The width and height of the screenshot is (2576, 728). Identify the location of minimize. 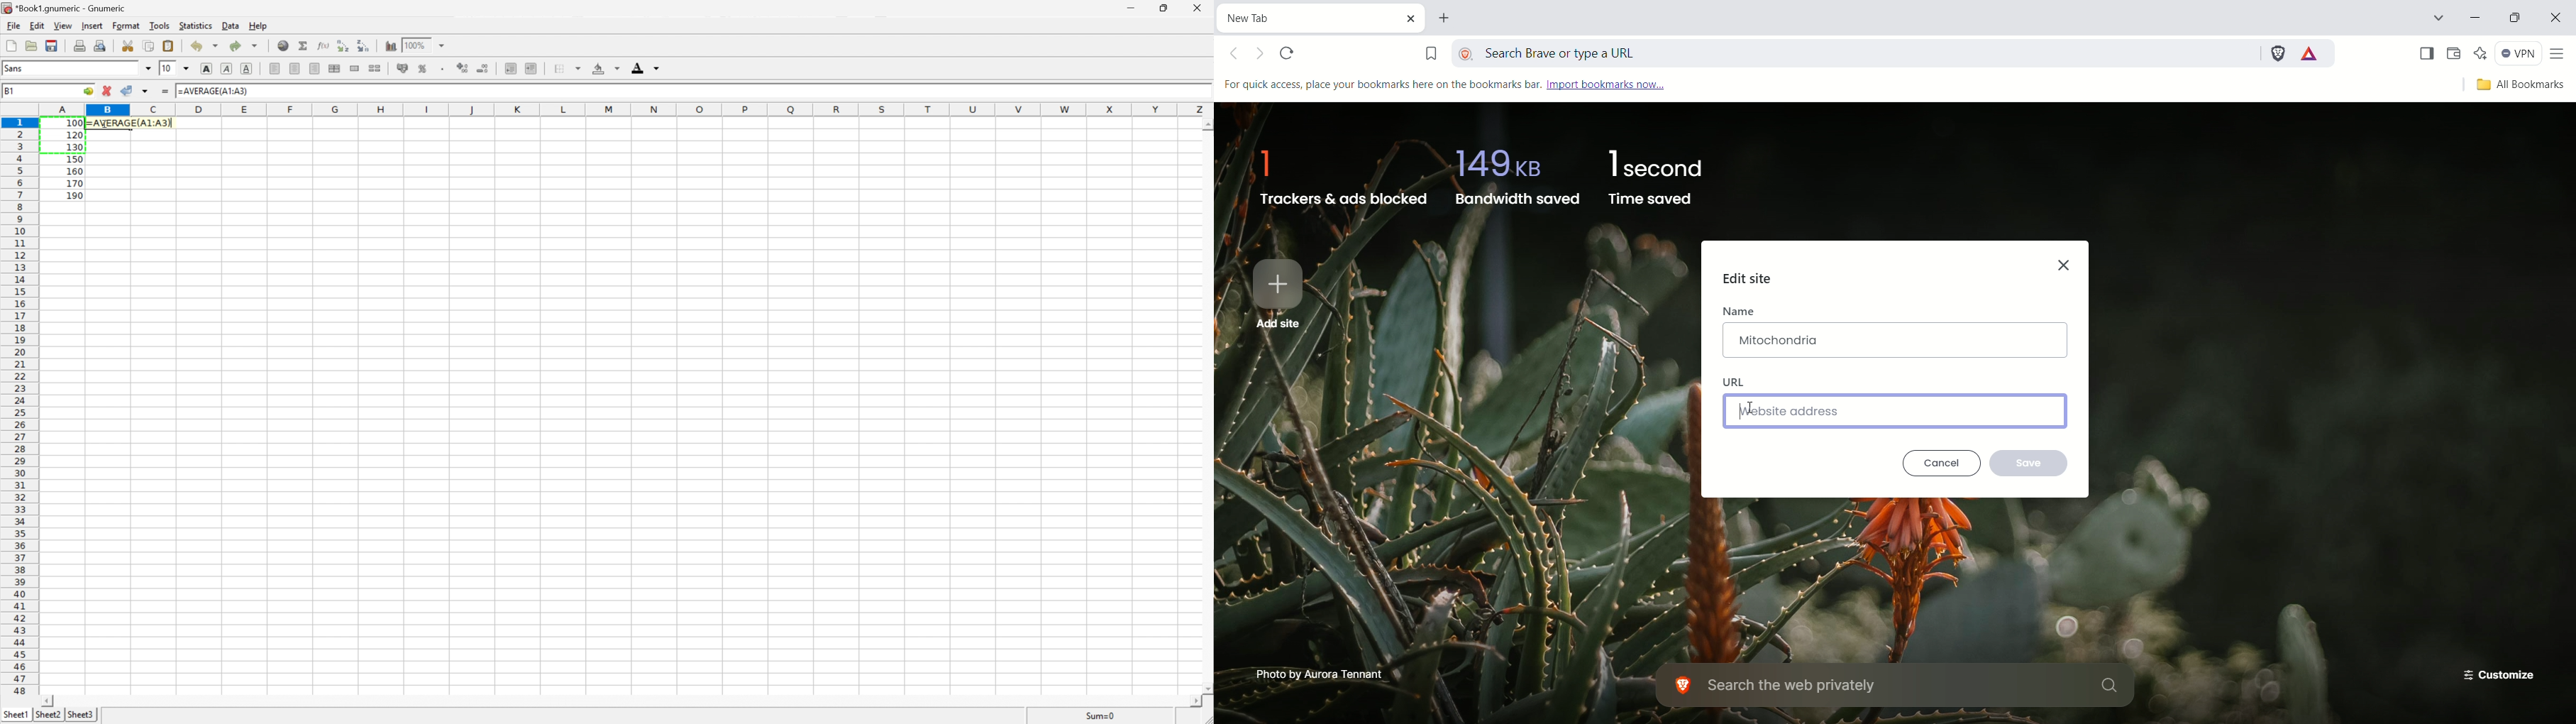
(2477, 19).